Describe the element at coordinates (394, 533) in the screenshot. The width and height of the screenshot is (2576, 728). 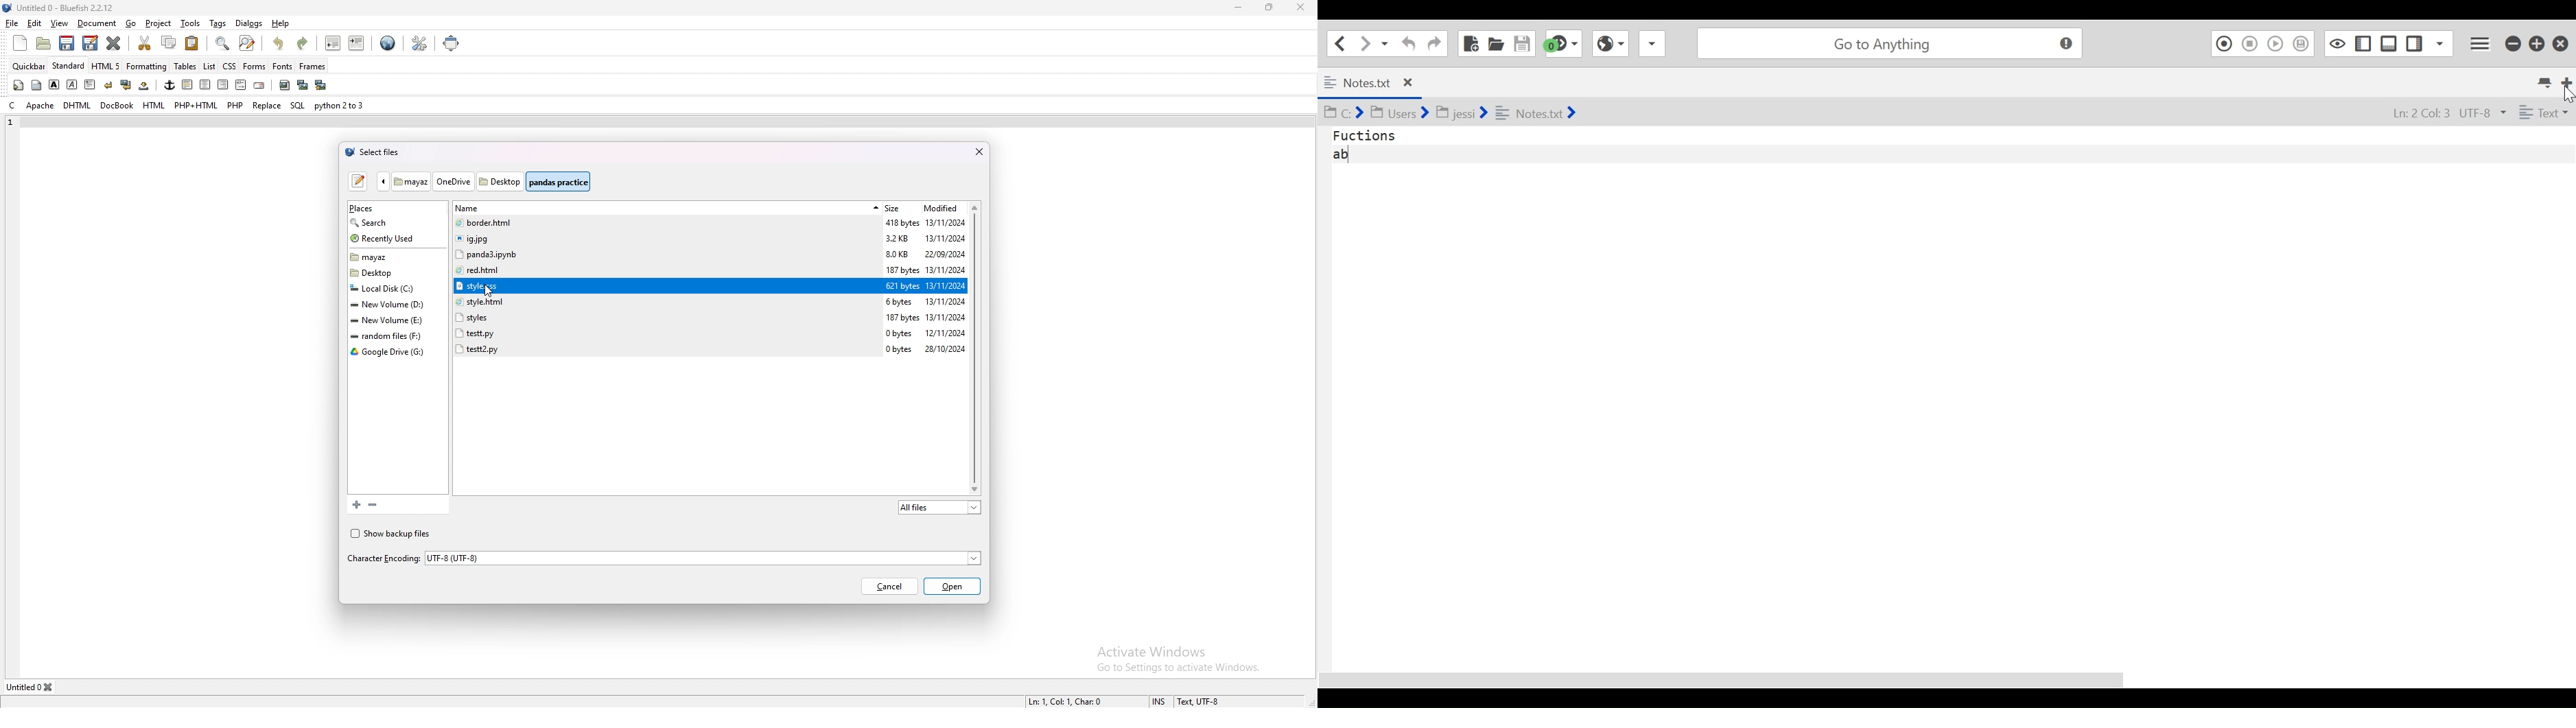
I see `show backup files checkbox` at that location.